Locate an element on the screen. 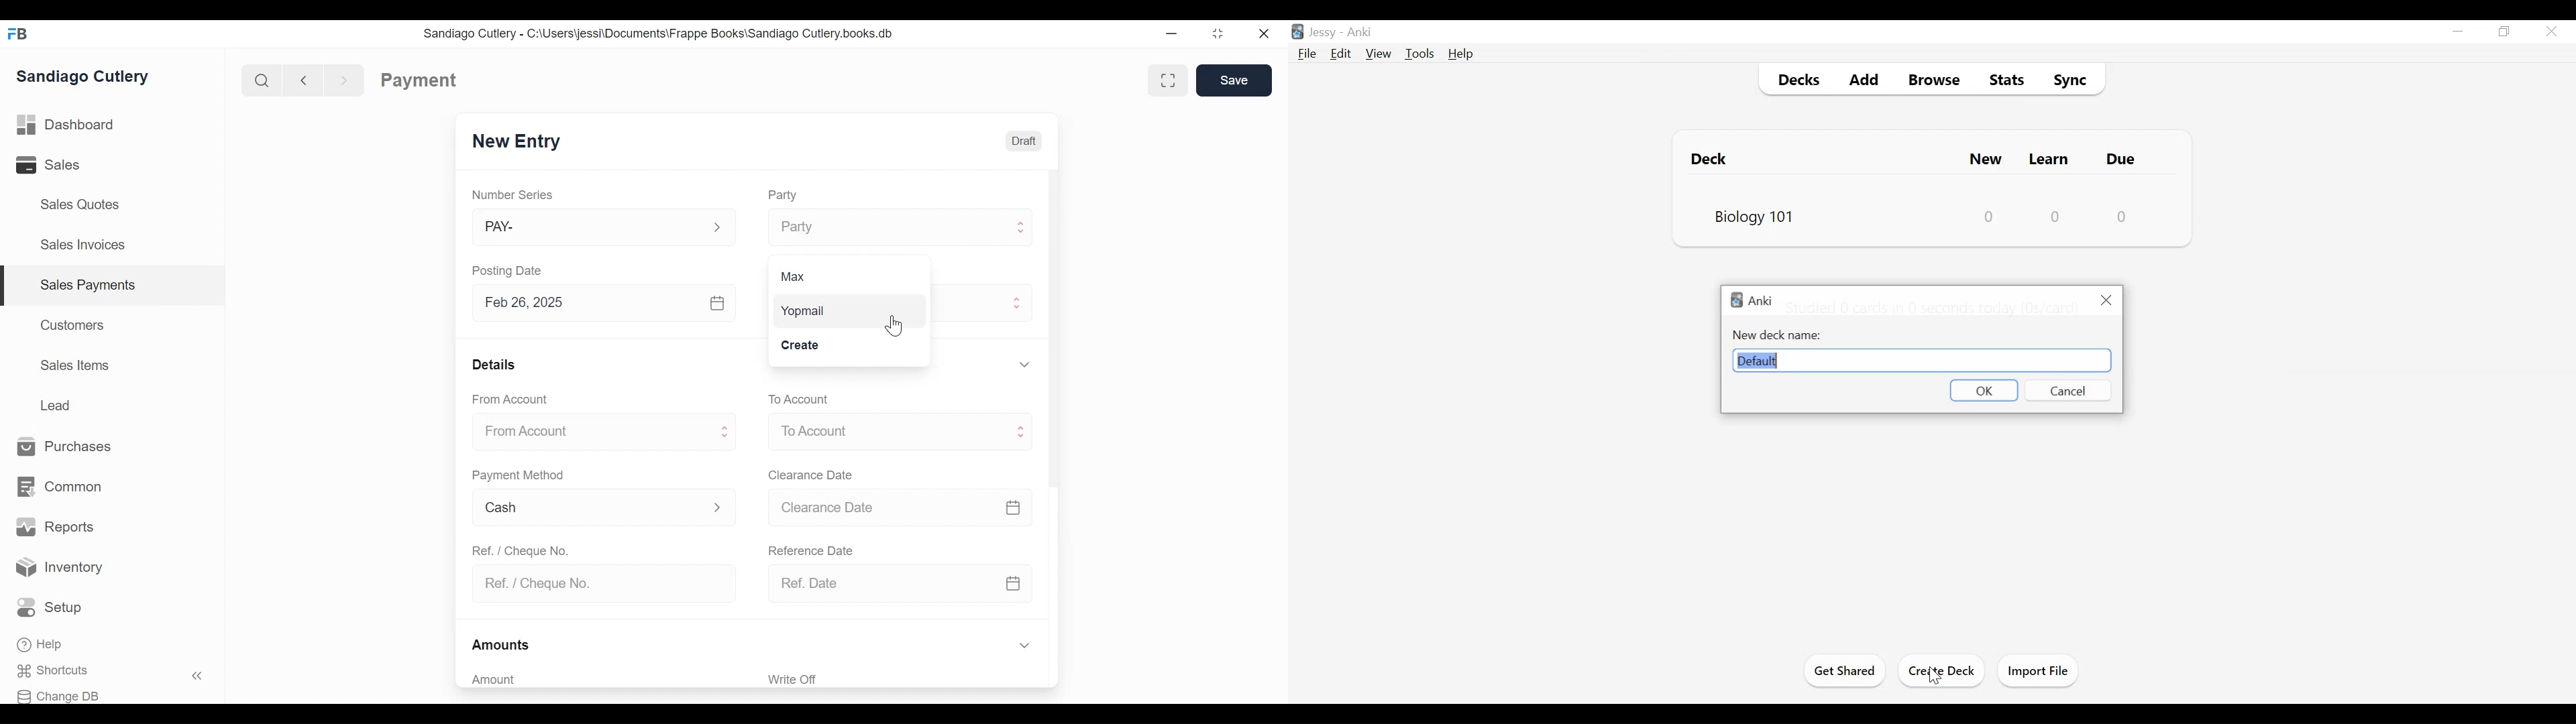  Expand is located at coordinates (1018, 301).